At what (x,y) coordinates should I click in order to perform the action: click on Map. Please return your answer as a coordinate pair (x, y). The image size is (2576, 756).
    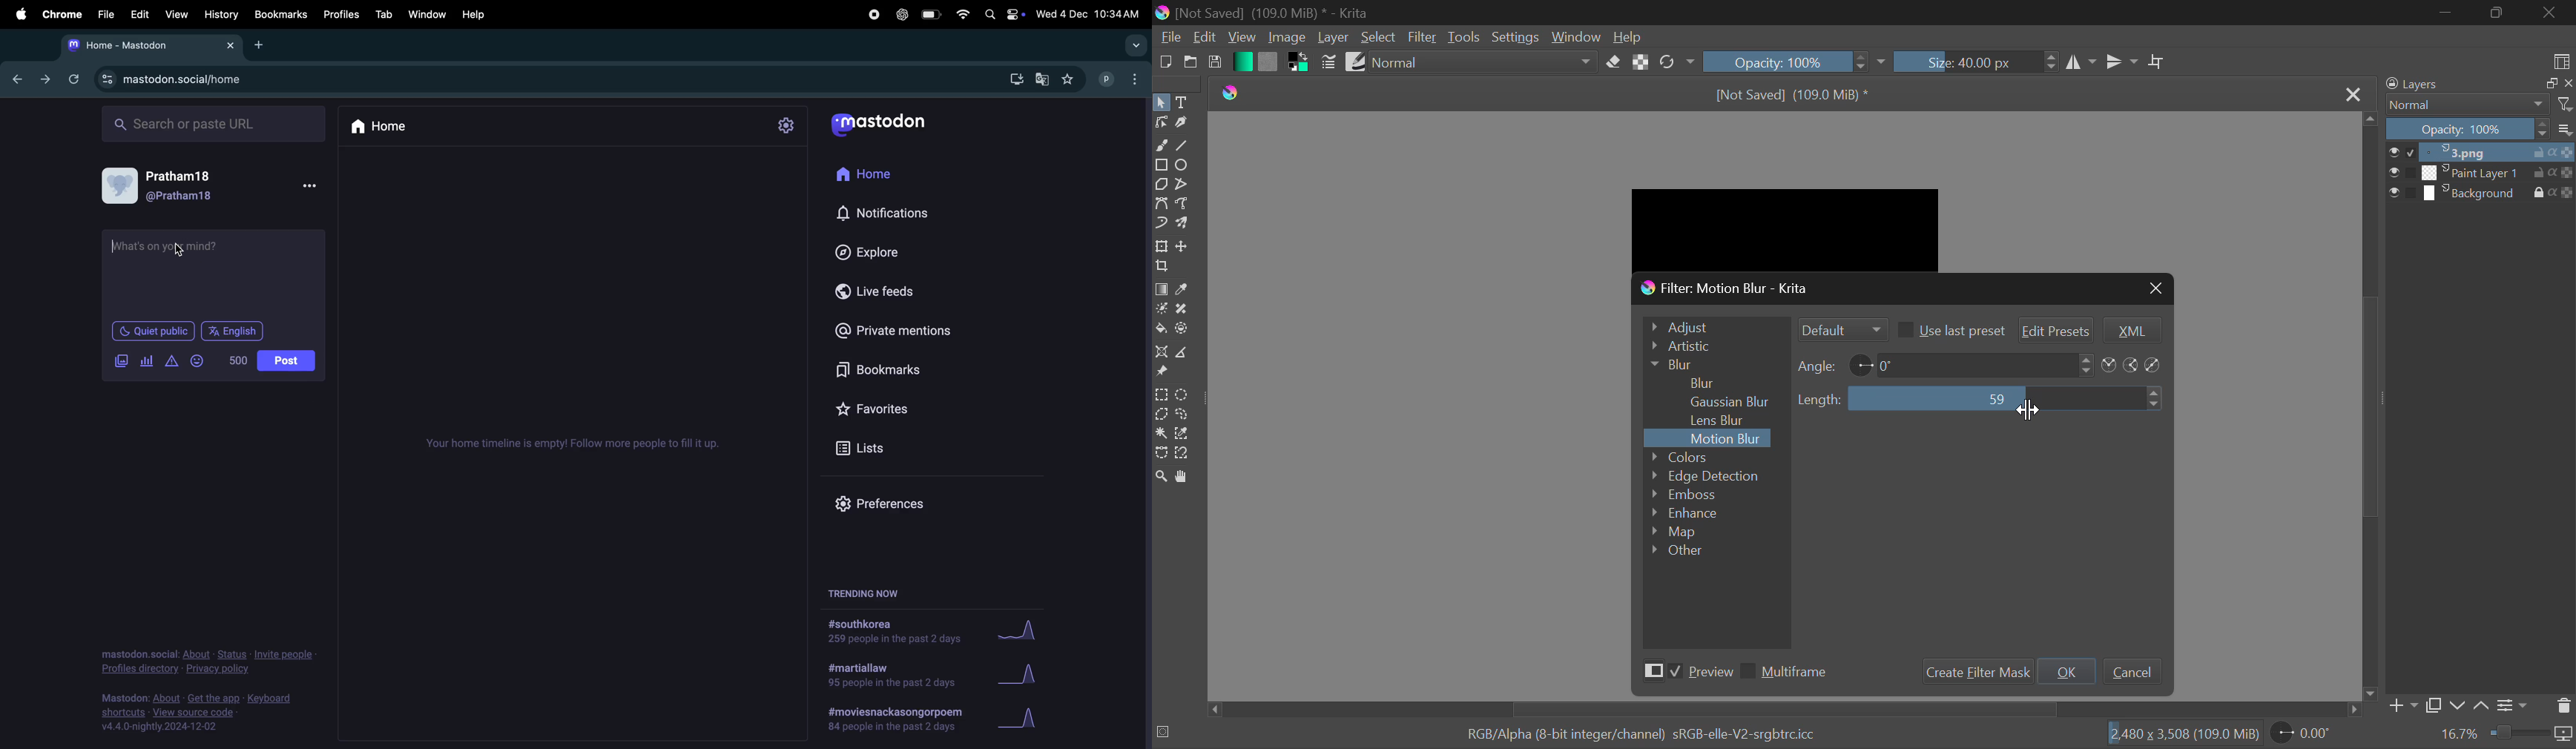
    Looking at the image, I should click on (1682, 533).